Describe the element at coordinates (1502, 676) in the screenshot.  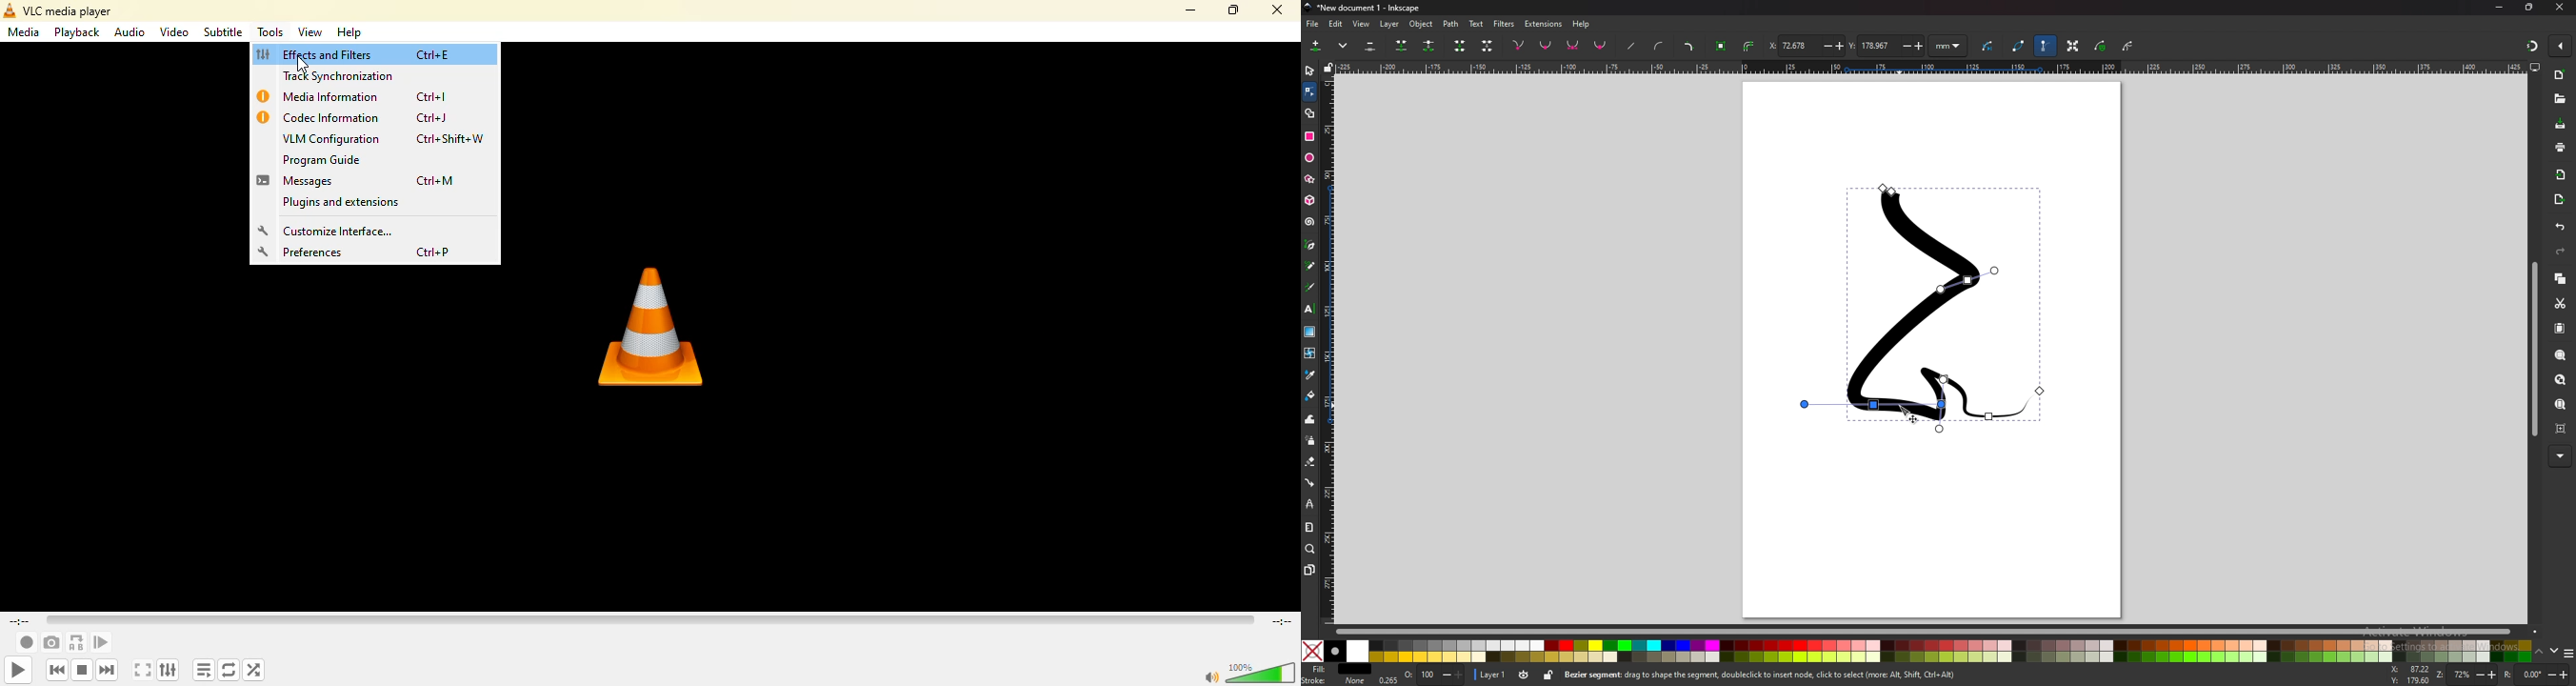
I see `Layer 1` at that location.